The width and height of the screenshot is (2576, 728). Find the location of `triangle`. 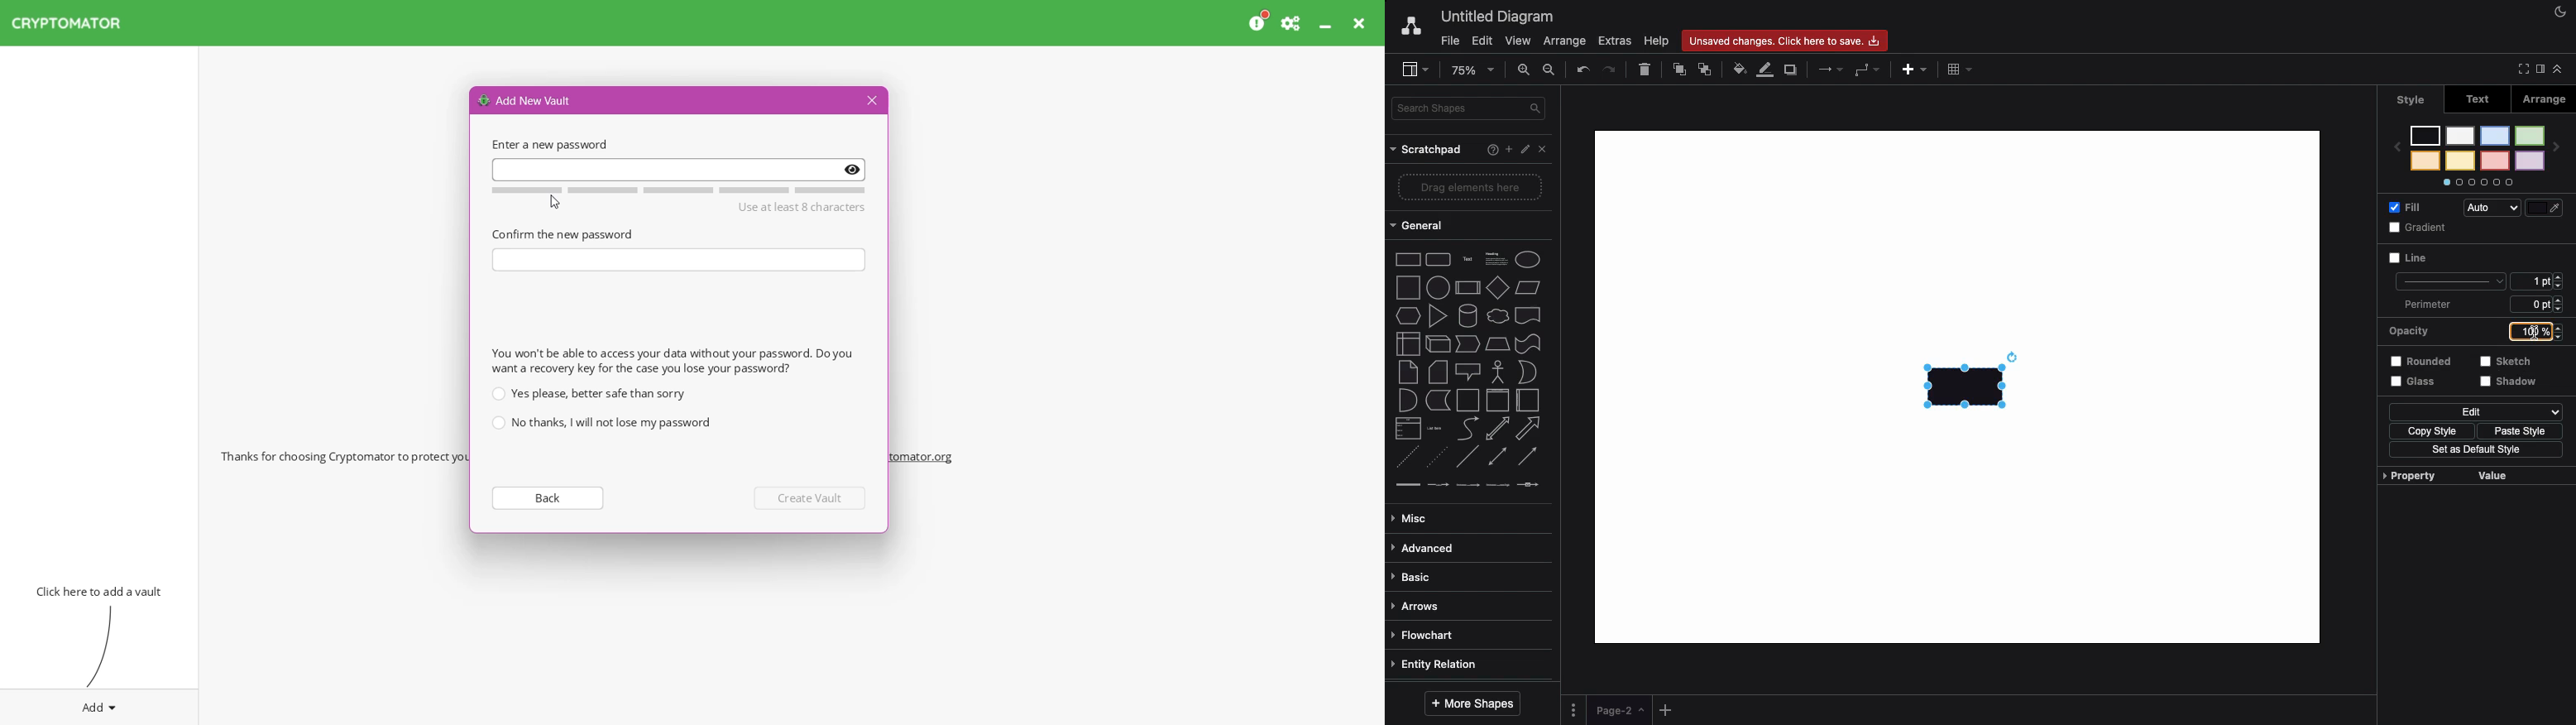

triangle is located at coordinates (1437, 314).